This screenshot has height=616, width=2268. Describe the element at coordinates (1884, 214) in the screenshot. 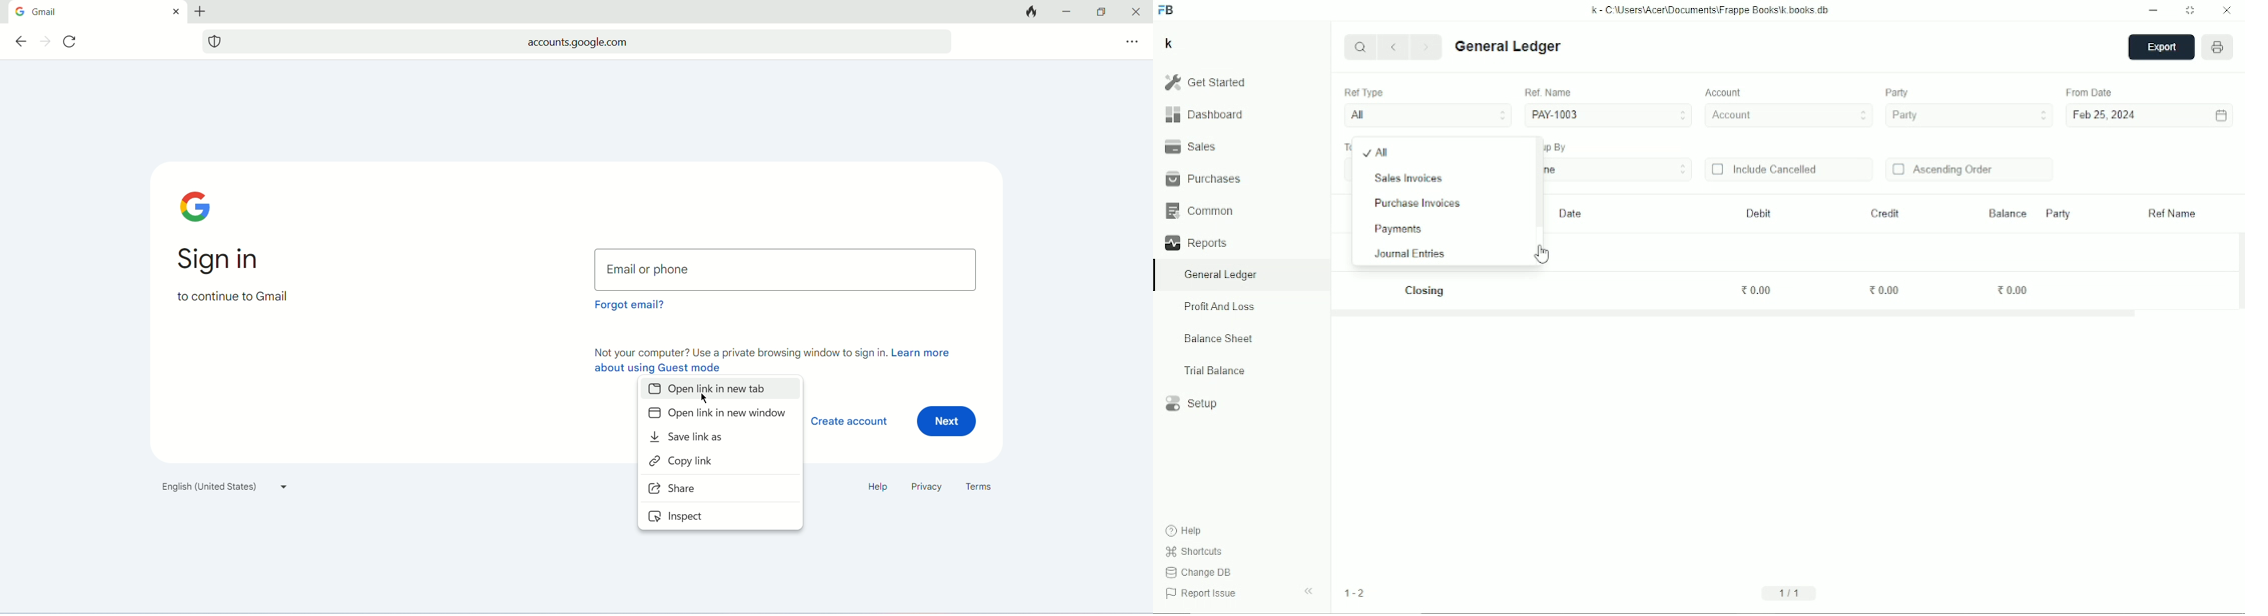

I see `Credit` at that location.